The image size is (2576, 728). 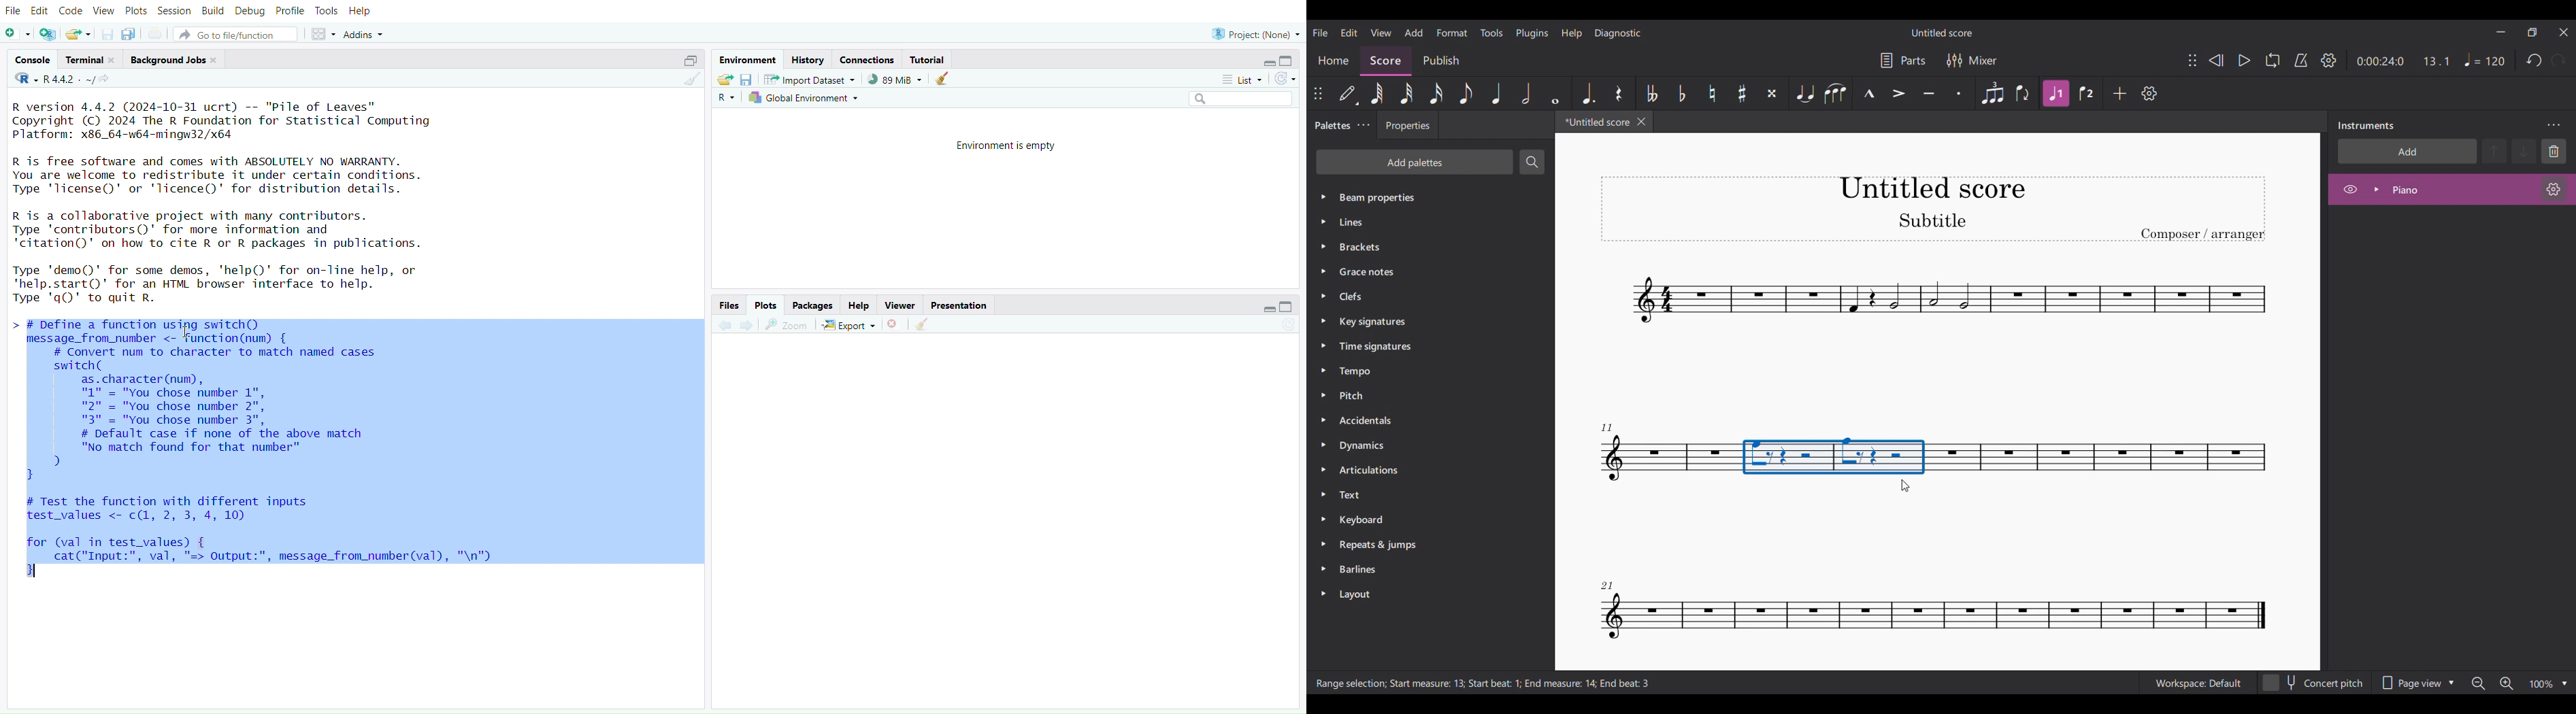 I want to click on Current score, so click(x=1937, y=325).